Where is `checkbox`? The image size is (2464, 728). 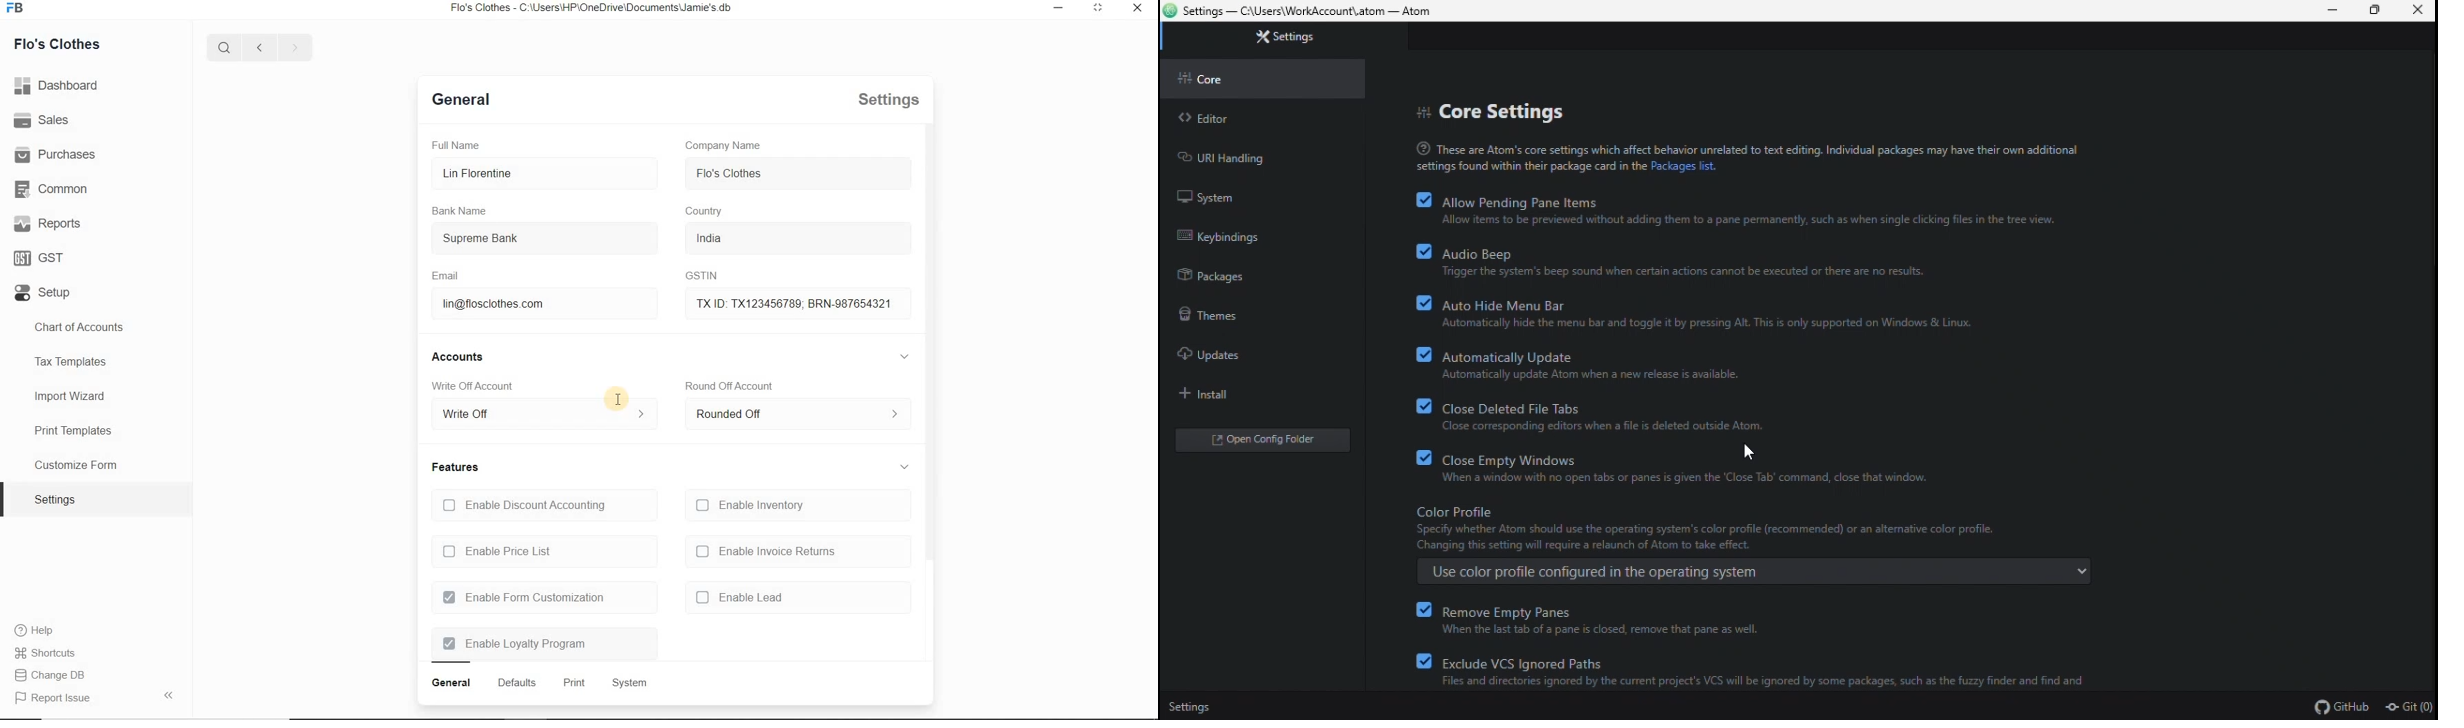
checkbox is located at coordinates (1424, 303).